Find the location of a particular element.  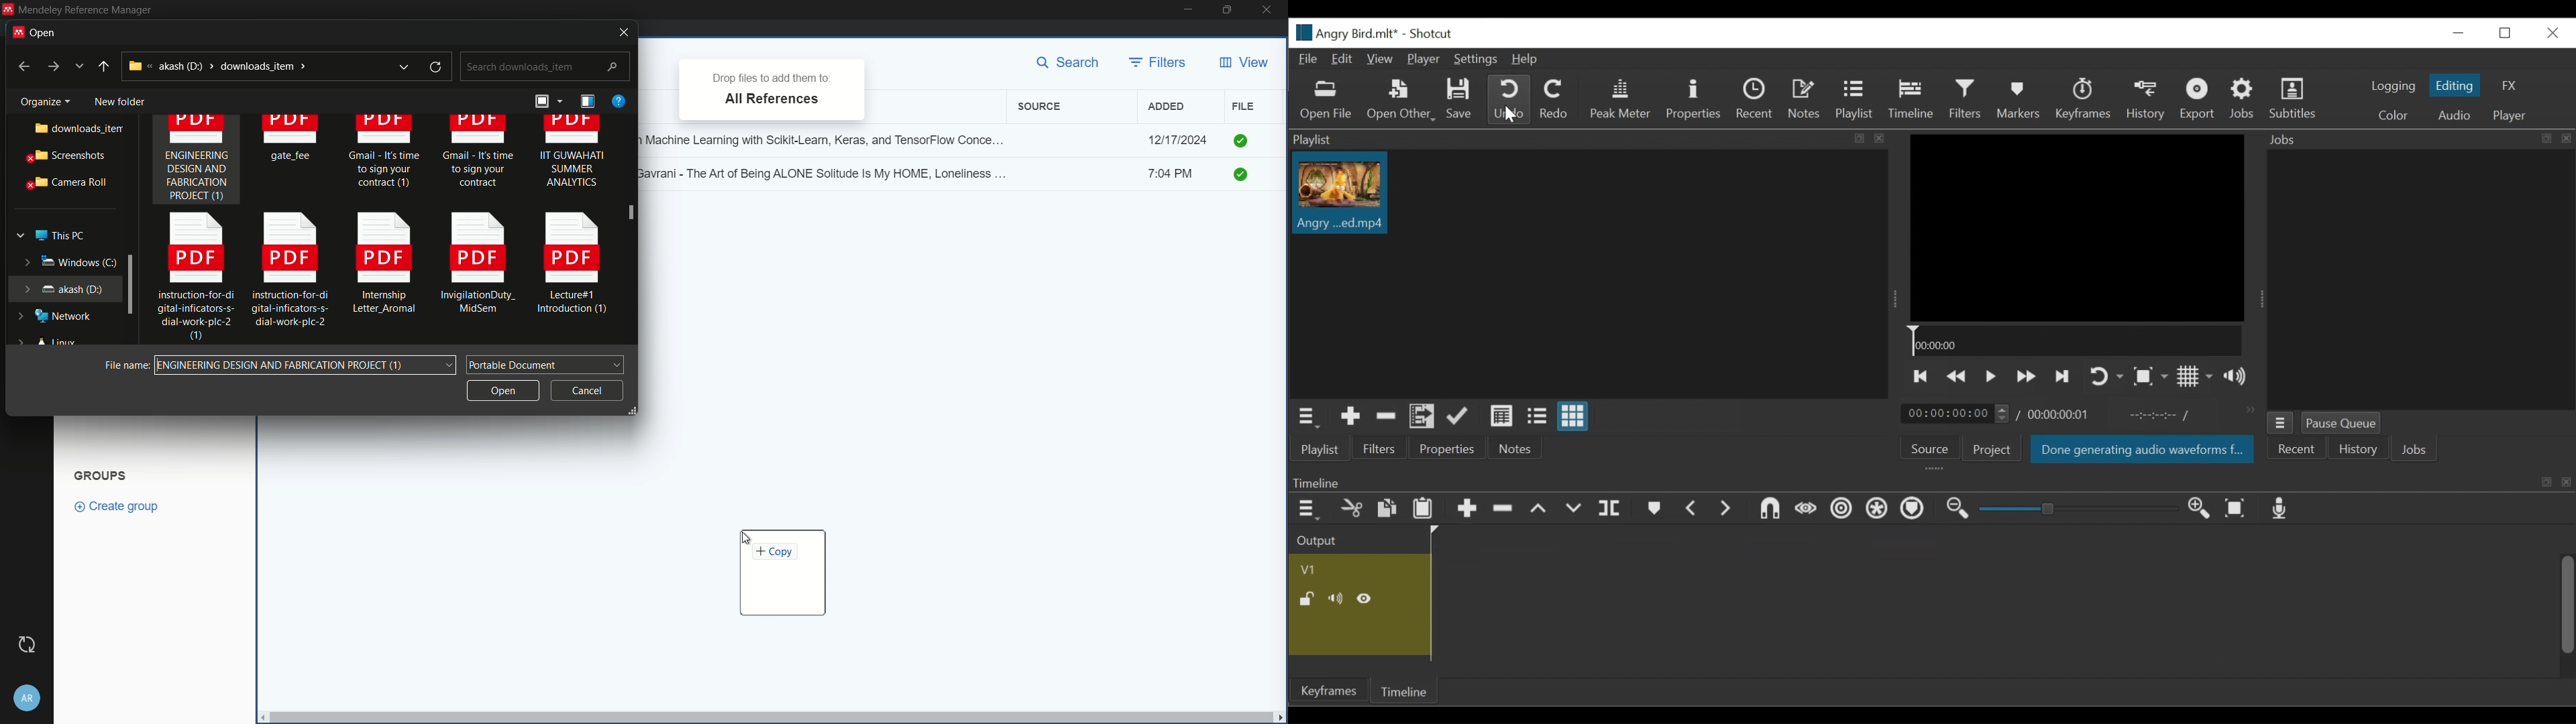

Skip to the next point is located at coordinates (2063, 375).